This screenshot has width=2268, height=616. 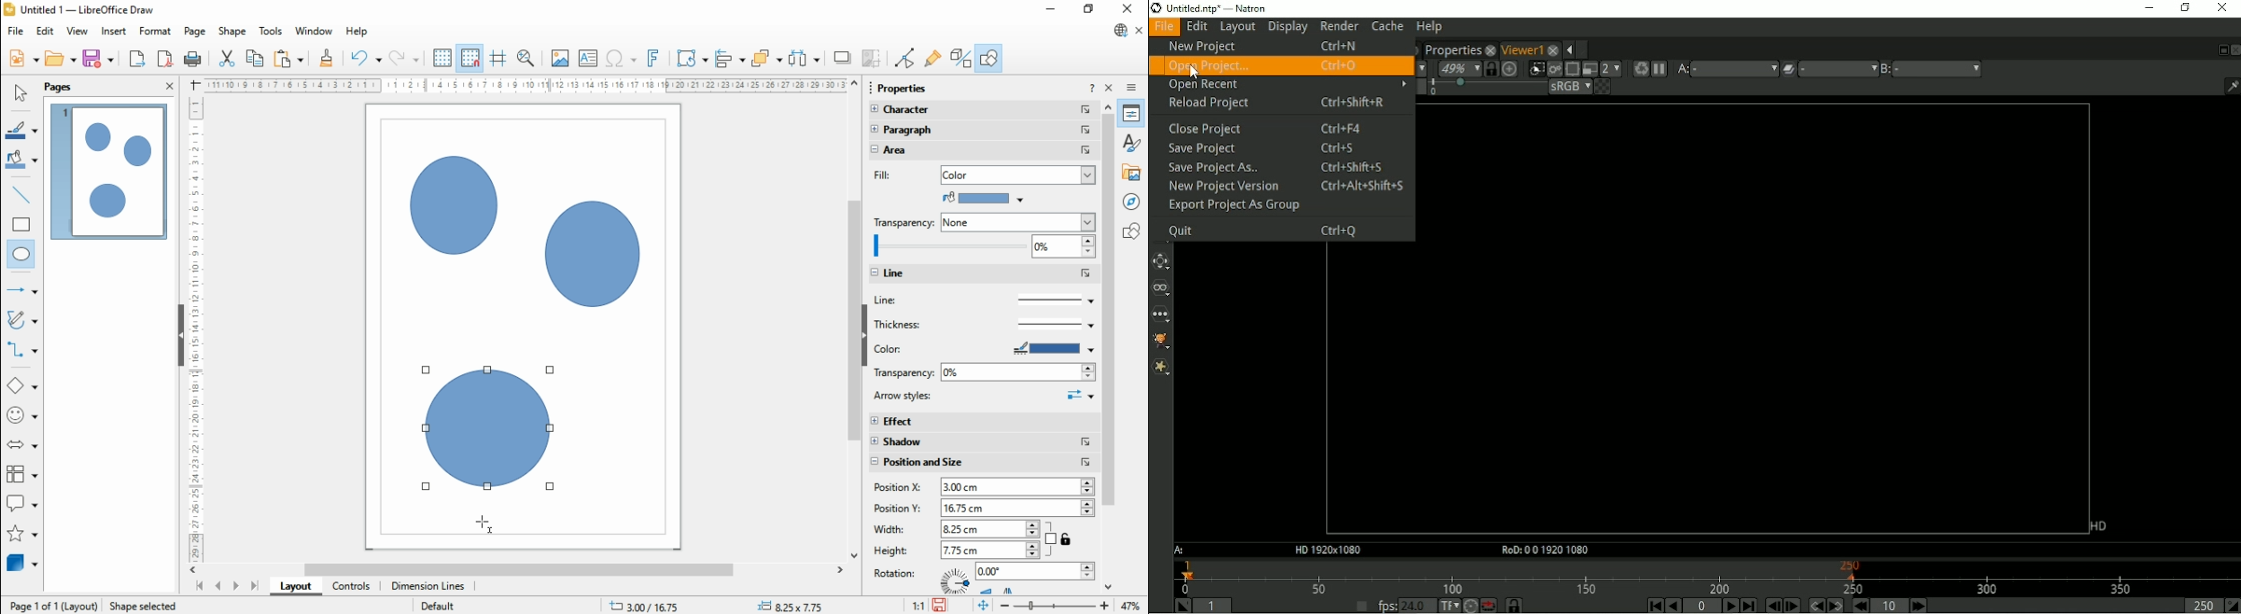 I want to click on transperency, so click(x=902, y=373).